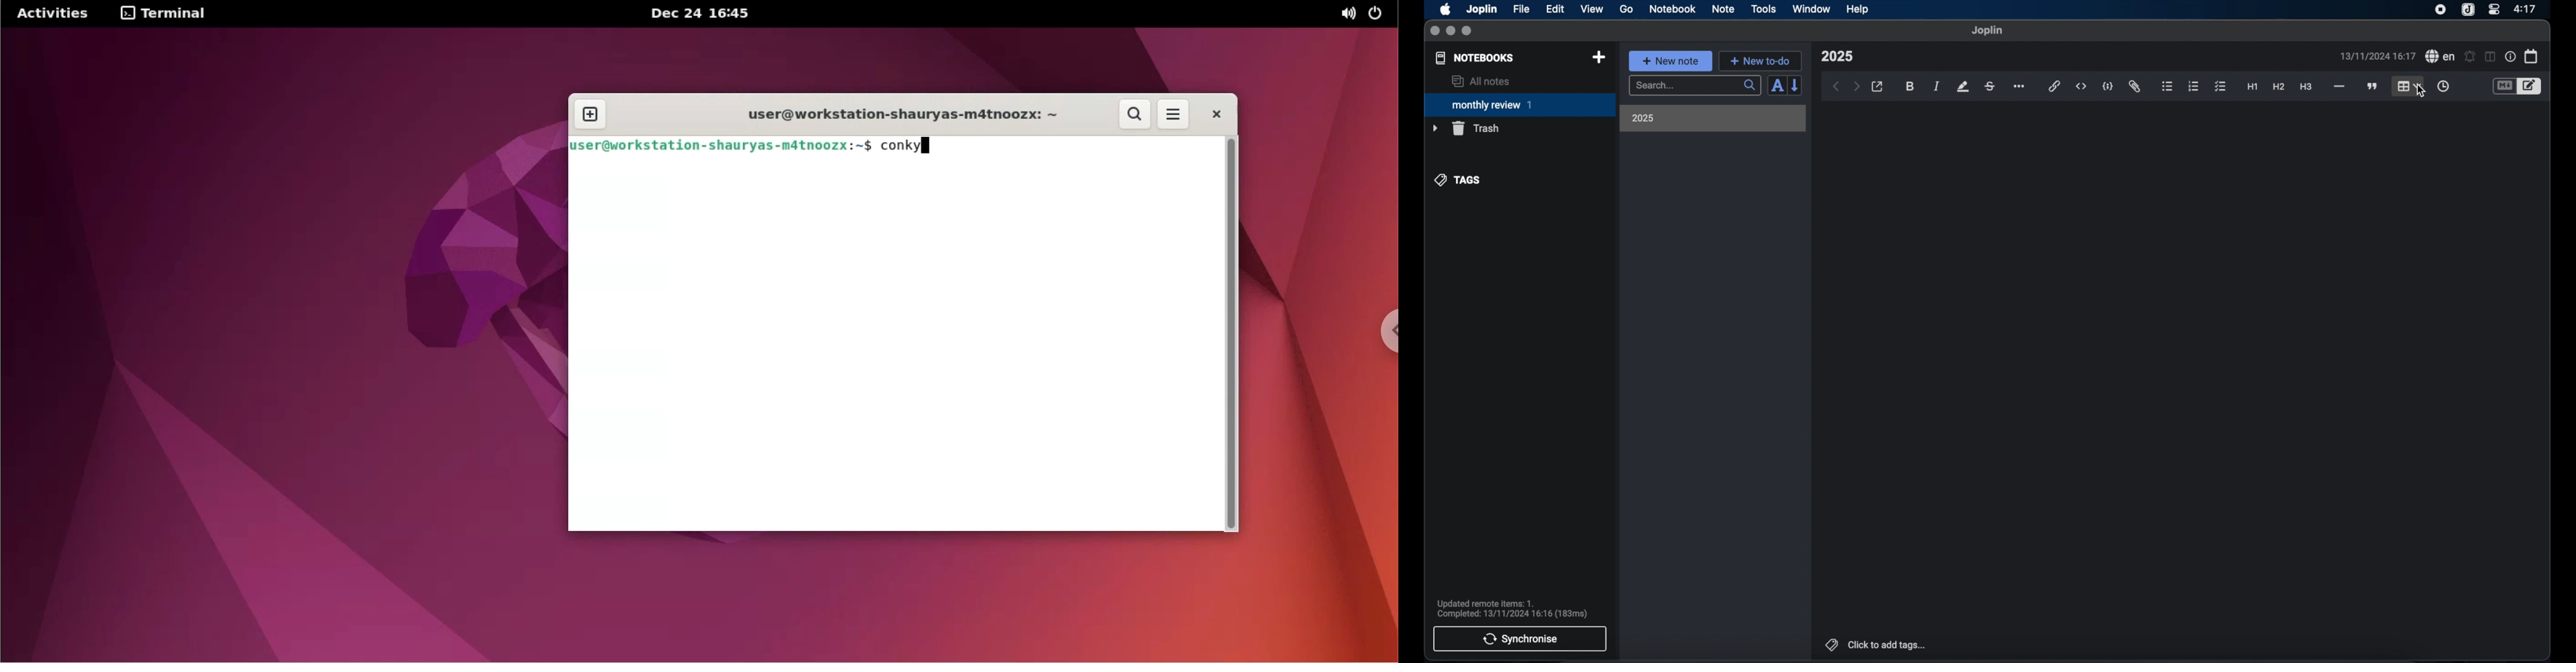 Image resolution: width=2576 pixels, height=672 pixels. What do you see at coordinates (2081, 87) in the screenshot?
I see `inline code` at bounding box center [2081, 87].